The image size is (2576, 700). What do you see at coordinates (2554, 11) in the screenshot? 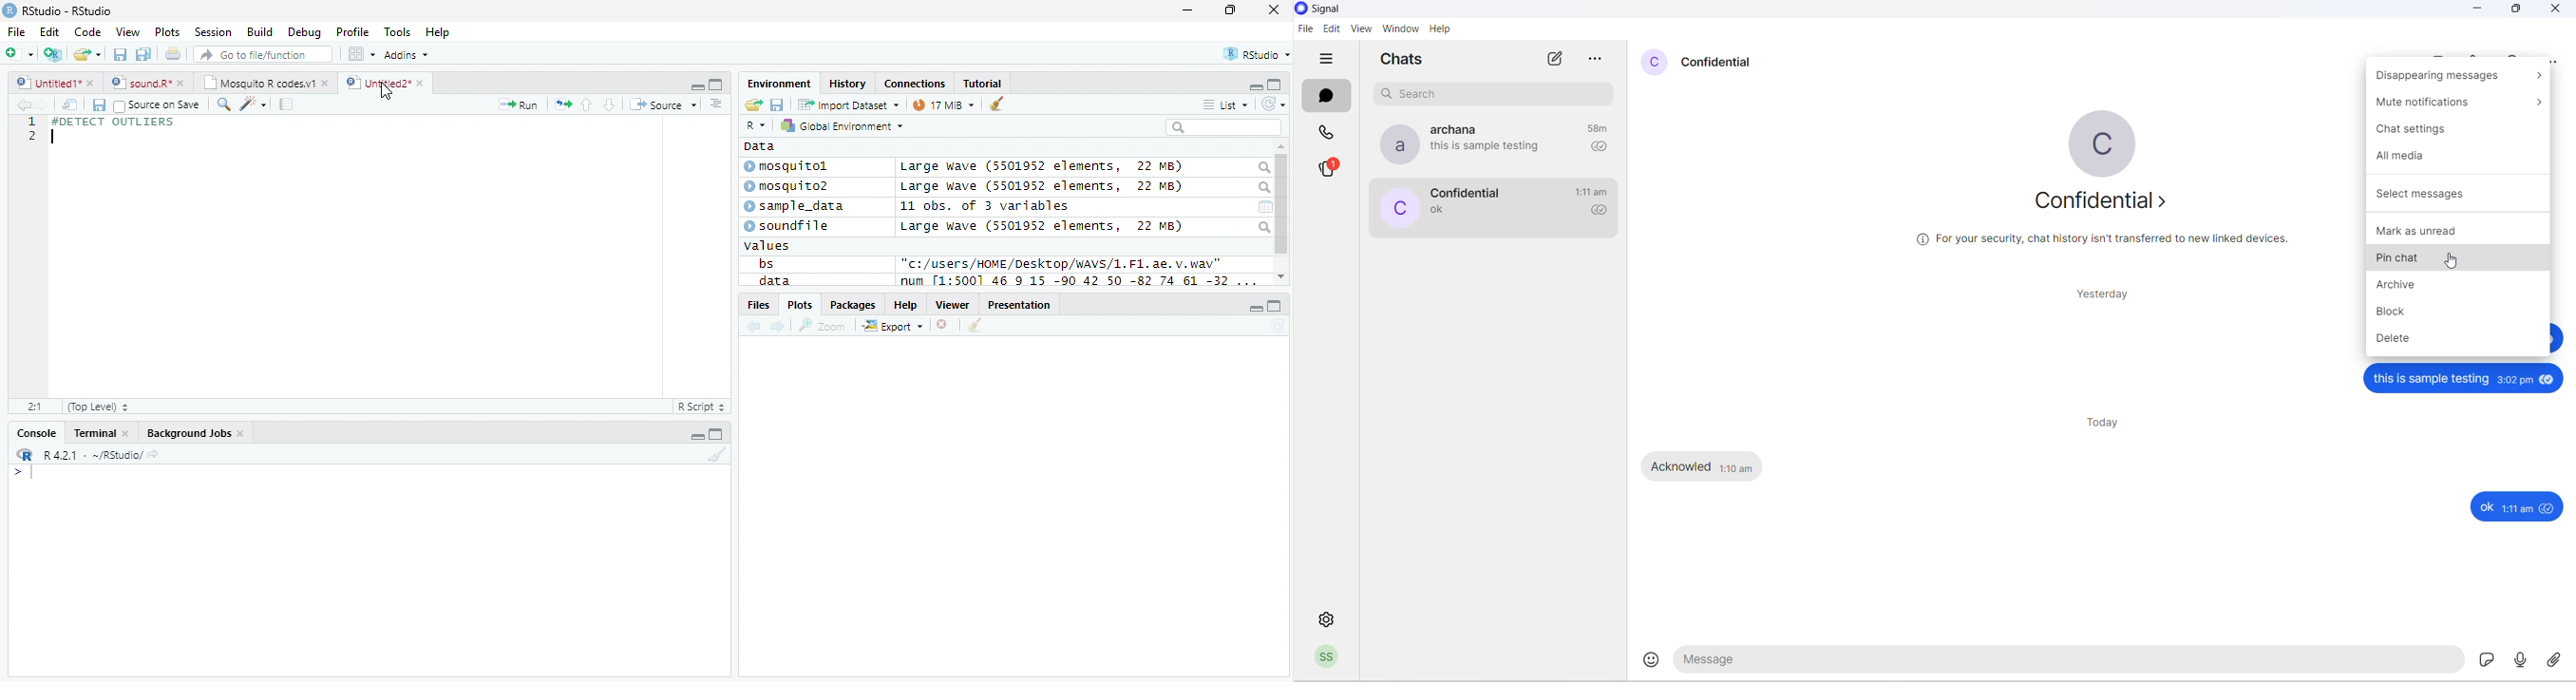
I see `close` at bounding box center [2554, 11].